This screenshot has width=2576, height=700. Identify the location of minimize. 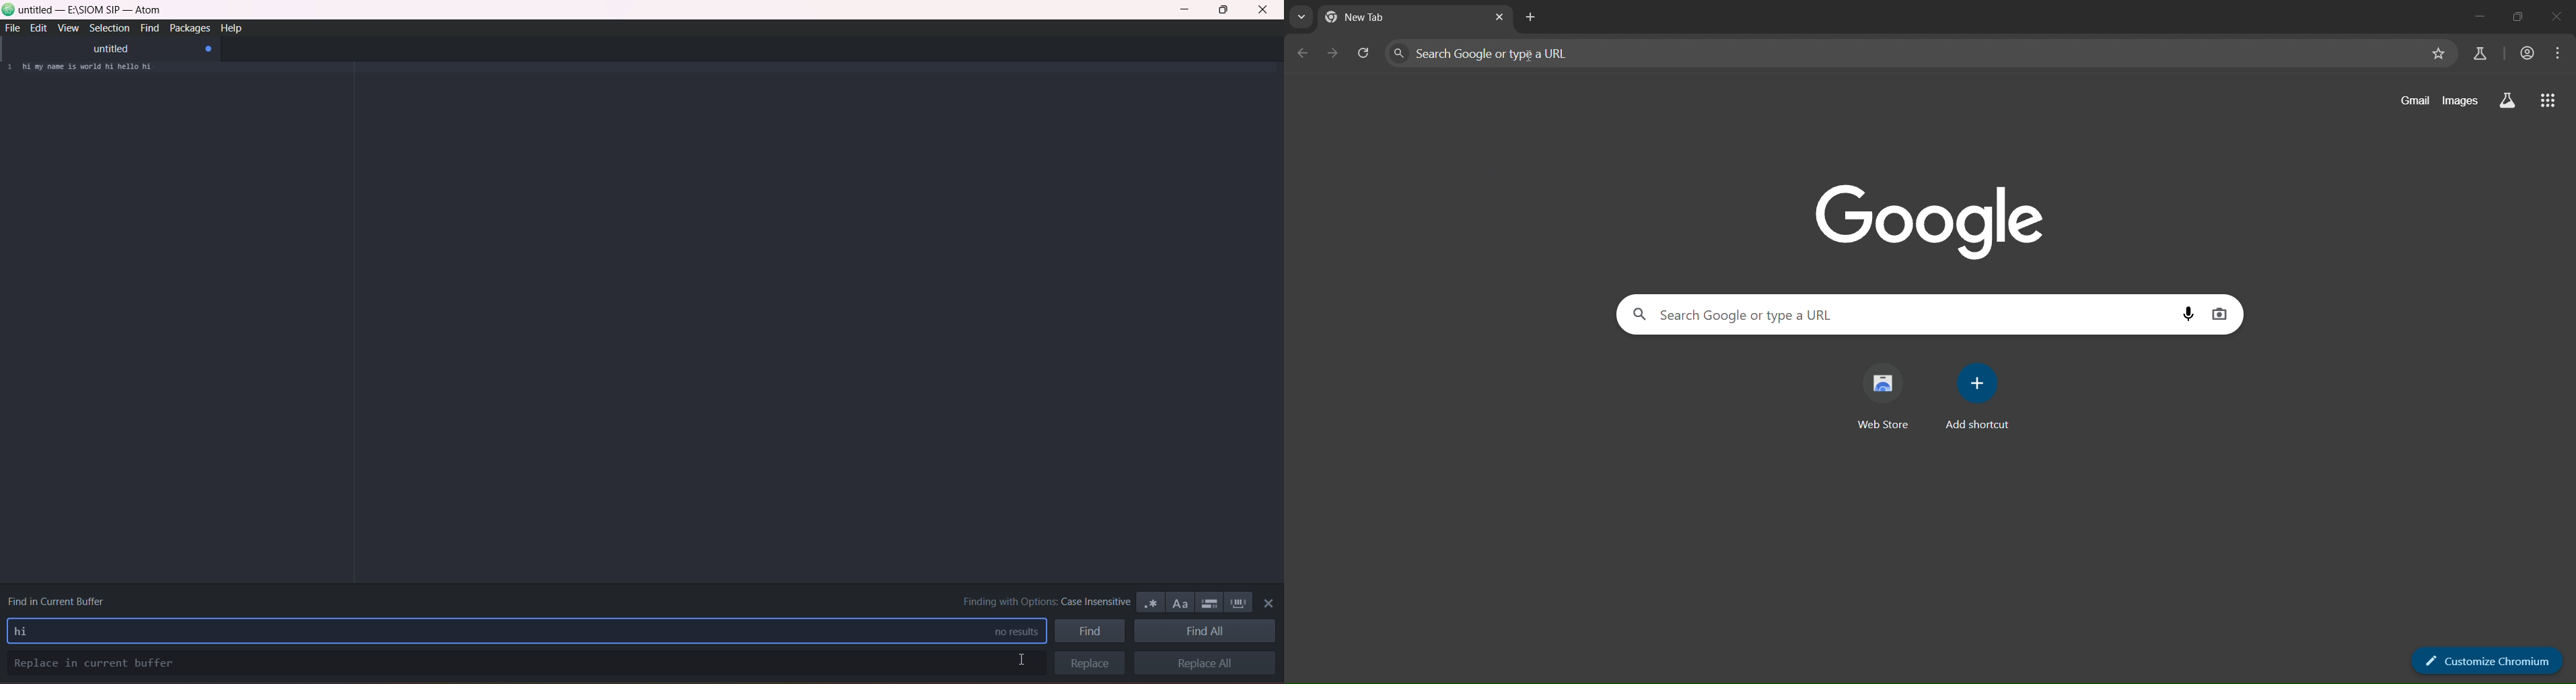
(2478, 18).